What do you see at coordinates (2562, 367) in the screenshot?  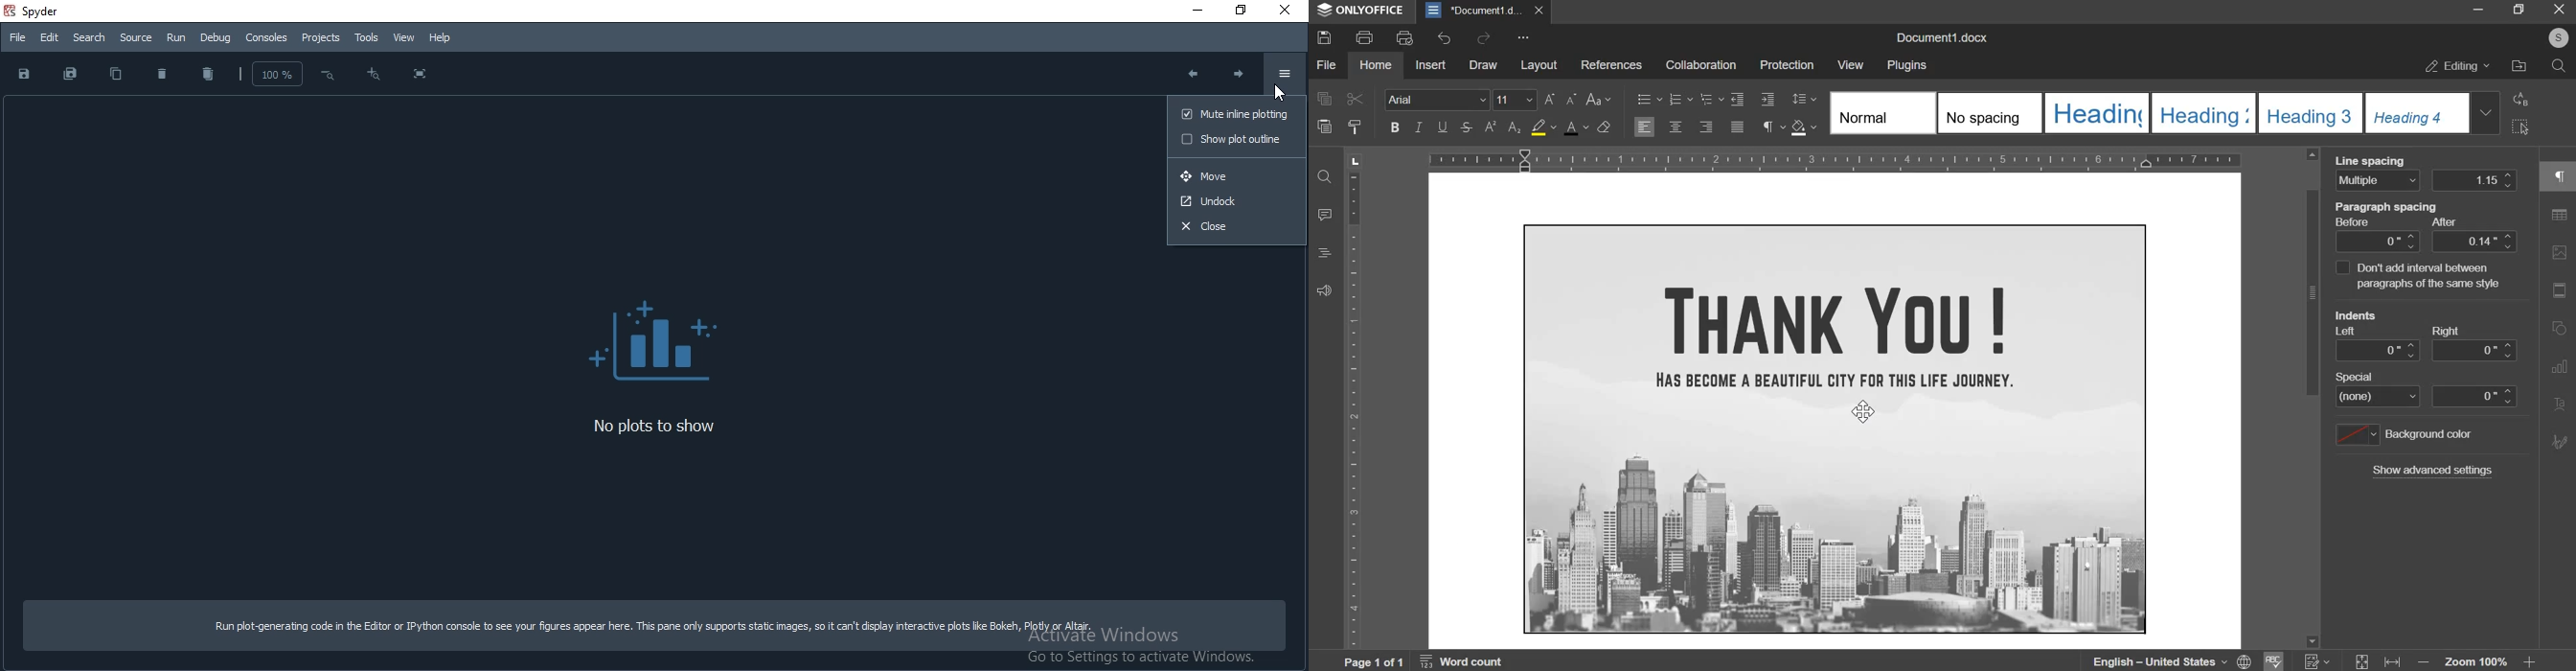 I see `chart settings` at bounding box center [2562, 367].